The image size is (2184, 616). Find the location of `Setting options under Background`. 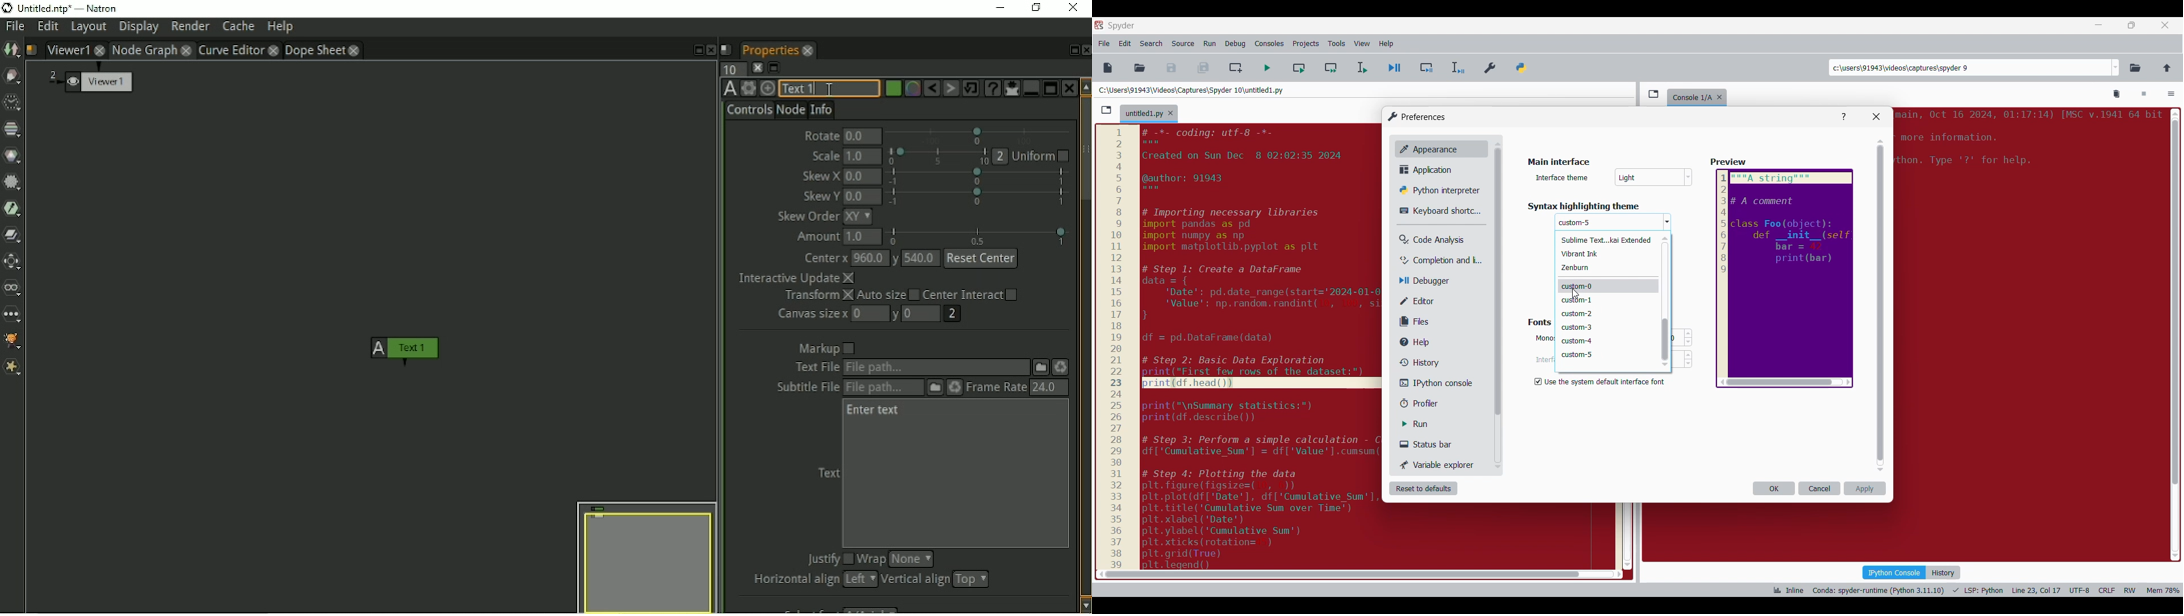

Setting options under Background is located at coordinates (1603, 380).